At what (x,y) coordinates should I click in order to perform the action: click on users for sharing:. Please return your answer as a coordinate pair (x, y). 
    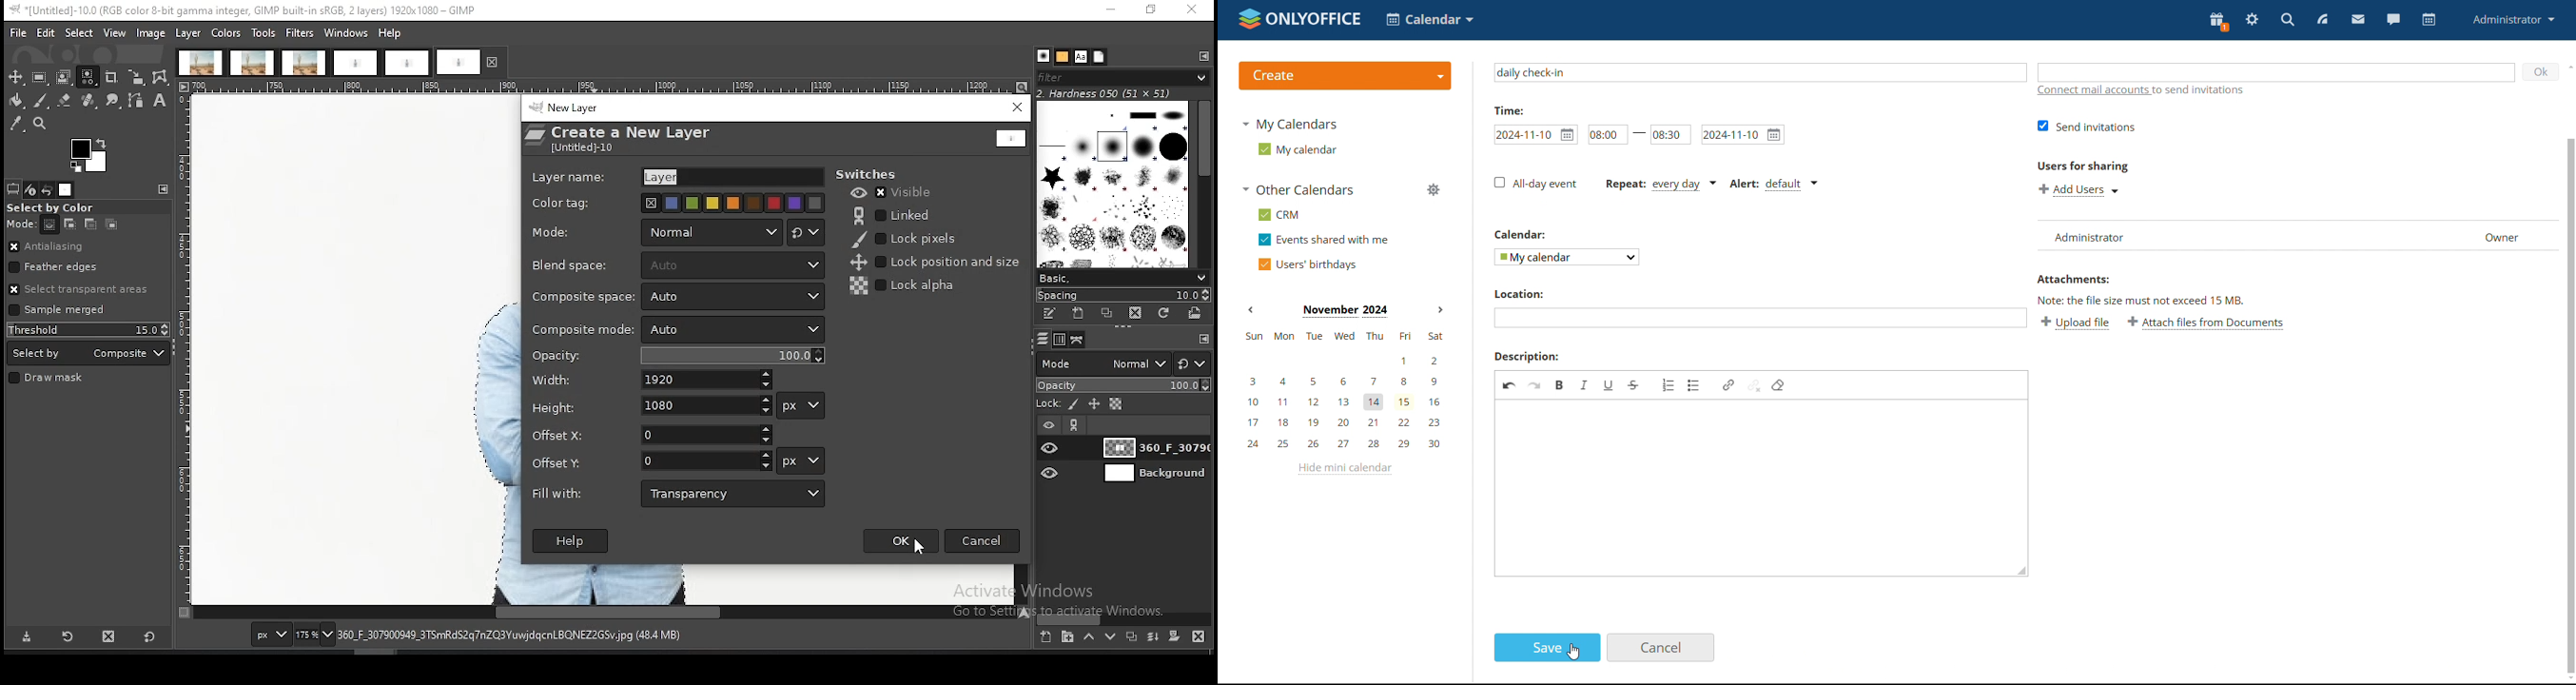
    Looking at the image, I should click on (2086, 166).